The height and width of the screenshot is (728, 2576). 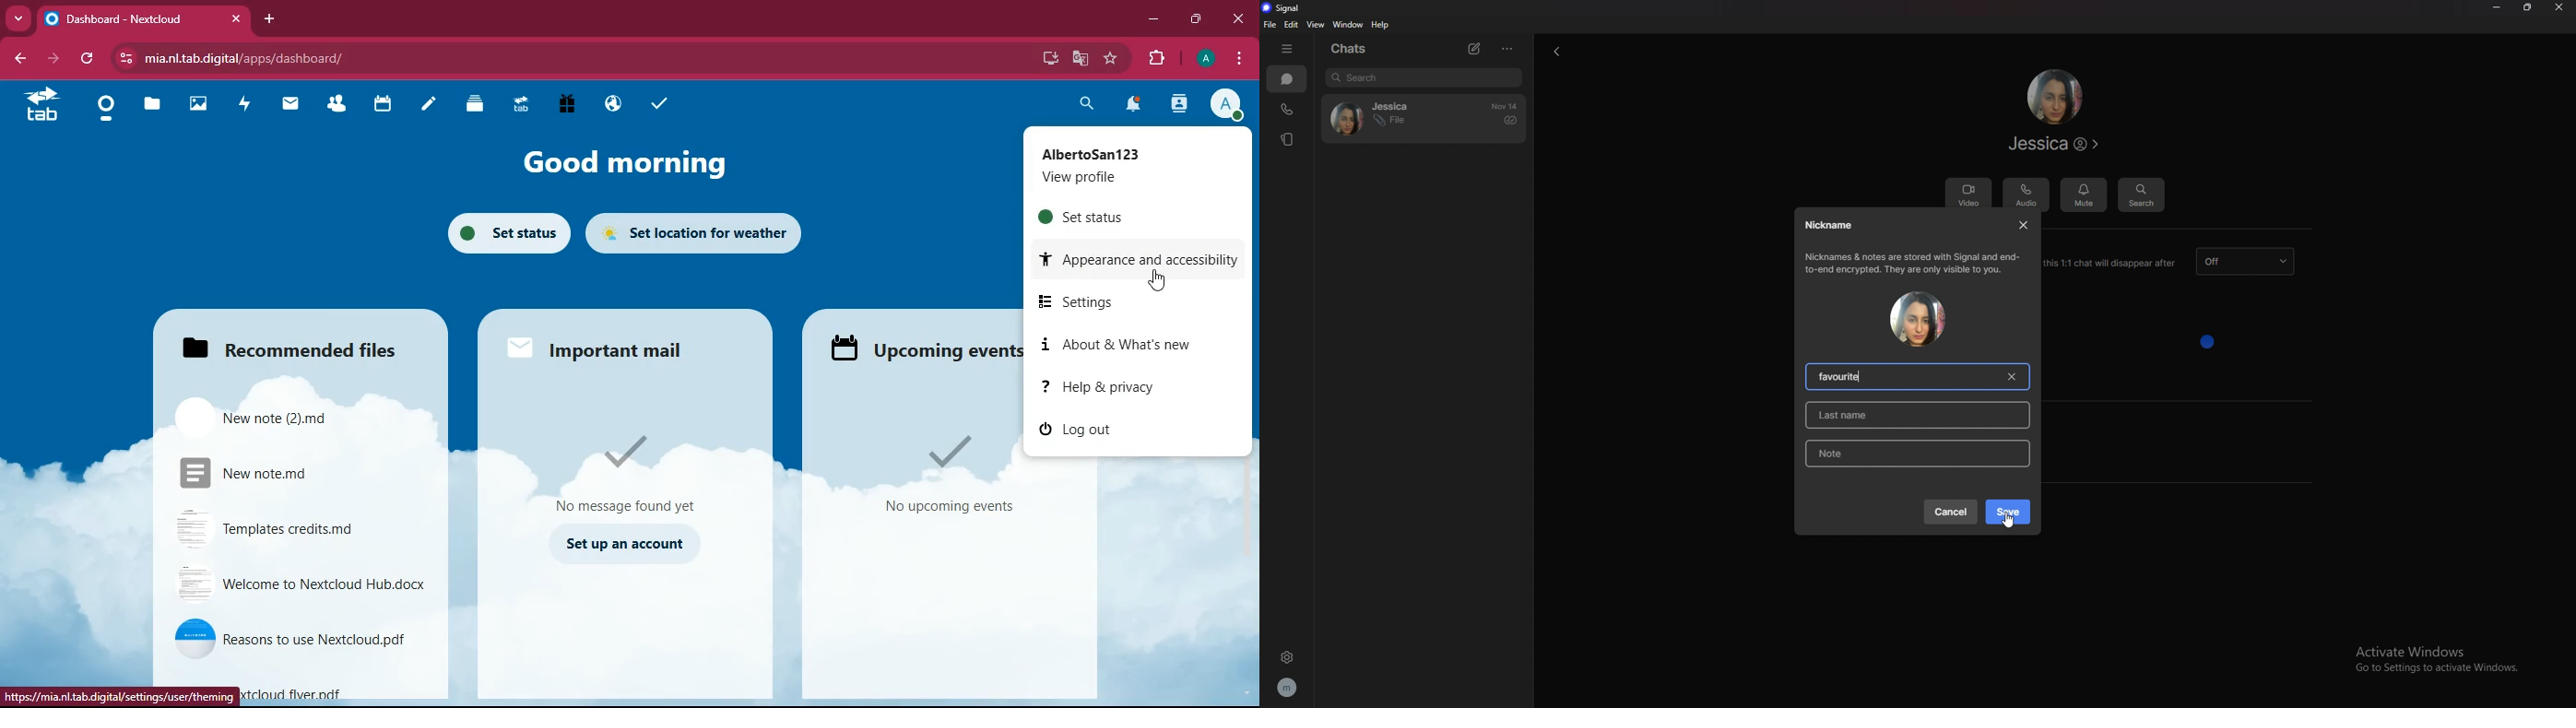 I want to click on more, so click(x=18, y=18).